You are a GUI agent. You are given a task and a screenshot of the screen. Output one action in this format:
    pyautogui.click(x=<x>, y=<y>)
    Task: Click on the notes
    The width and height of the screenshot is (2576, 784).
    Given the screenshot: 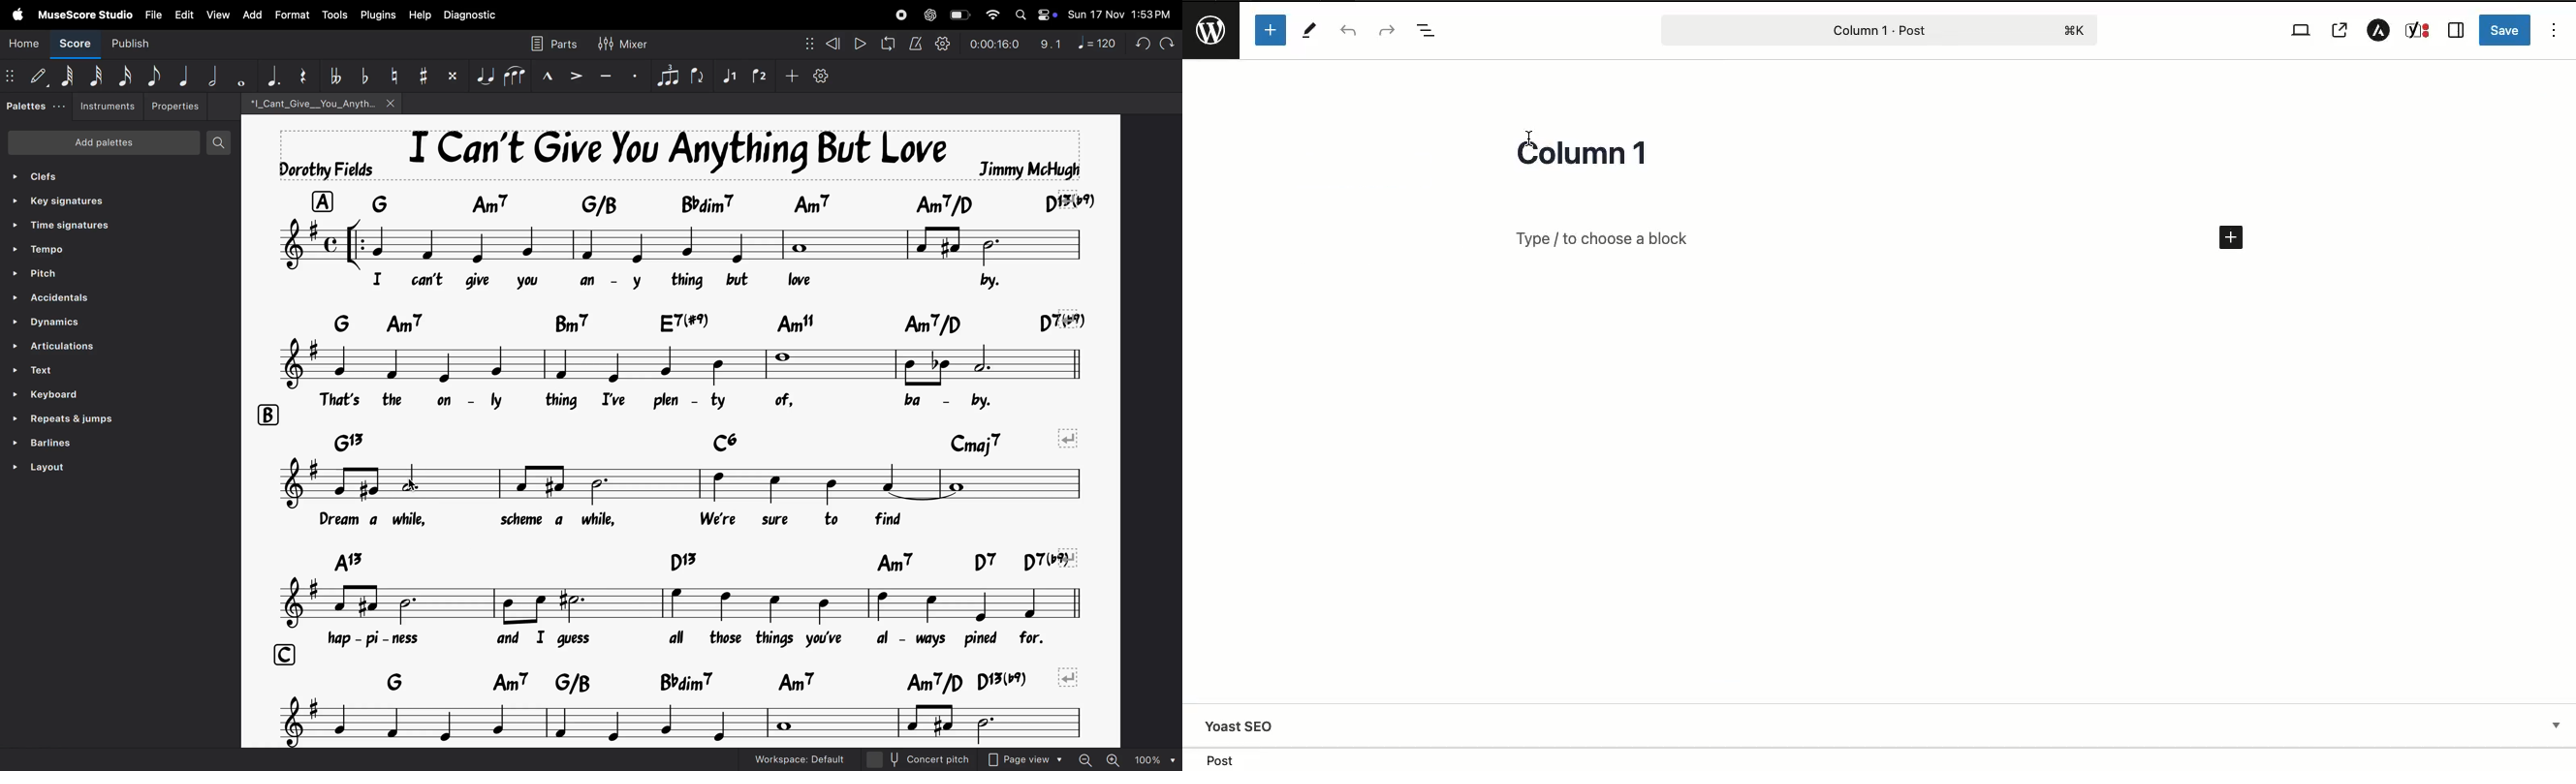 What is the action you would take?
    pyautogui.click(x=675, y=604)
    